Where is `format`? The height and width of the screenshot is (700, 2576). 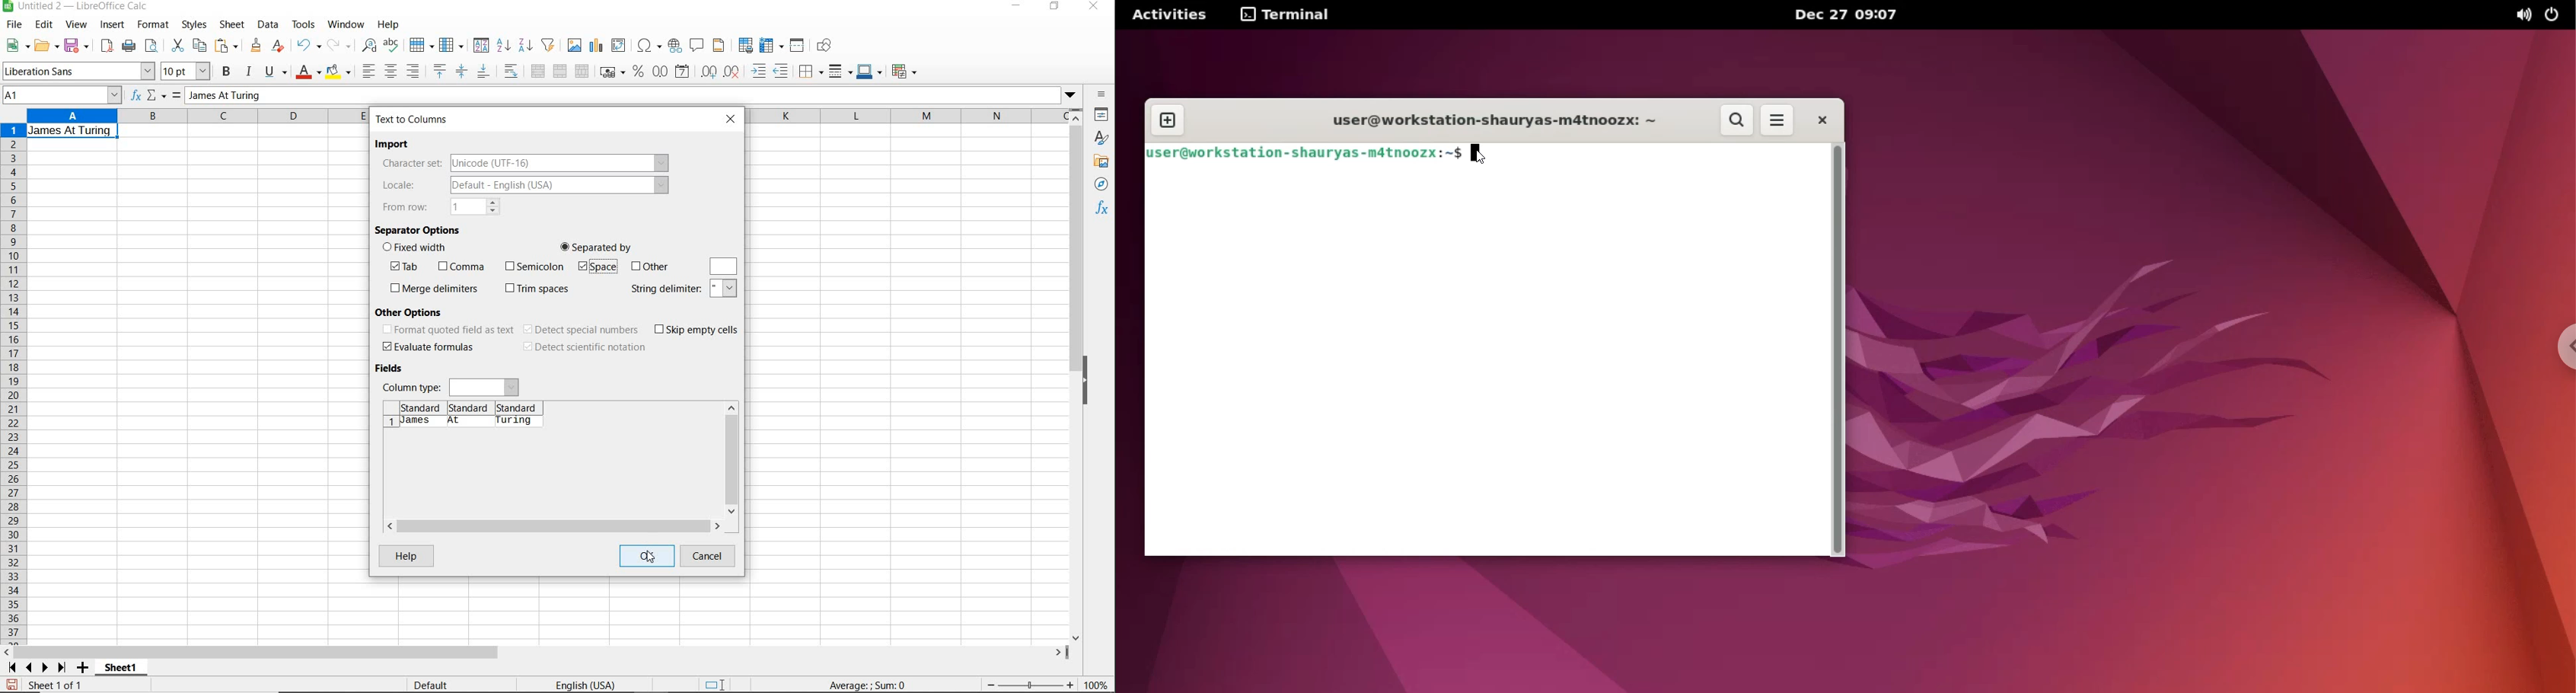
format is located at coordinates (154, 27).